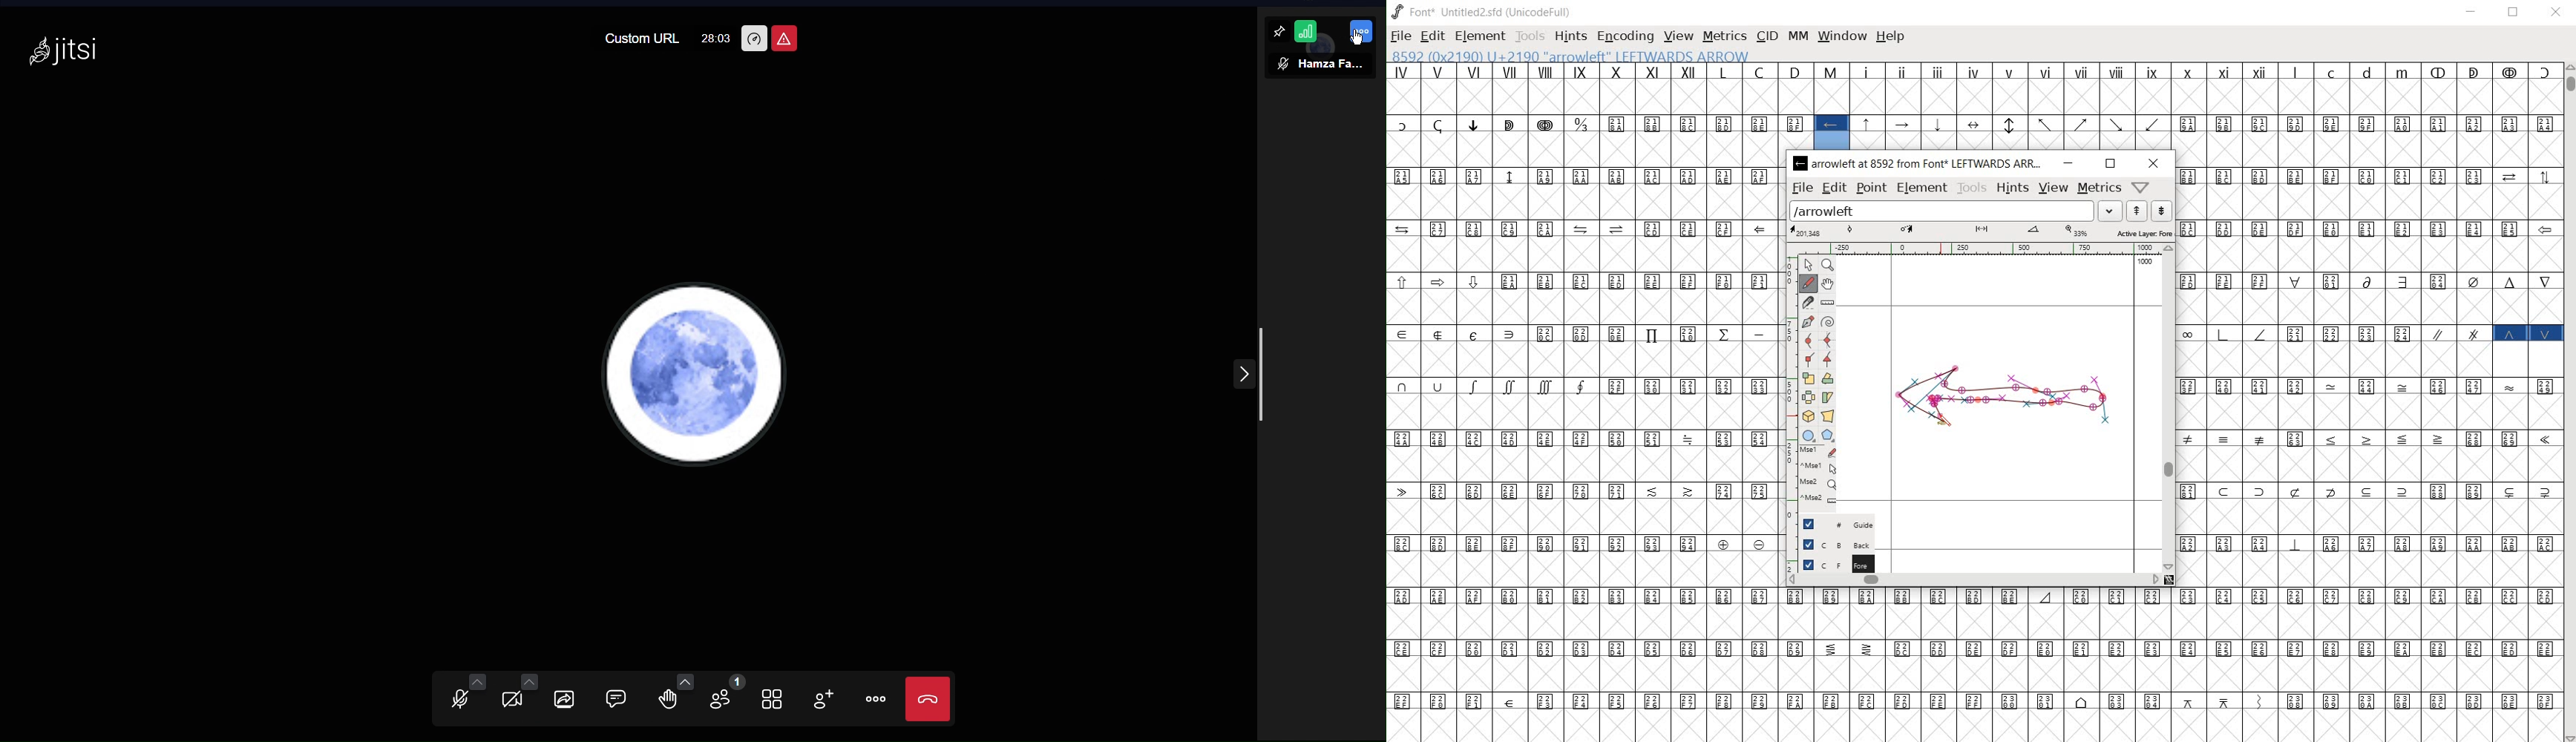 The width and height of the screenshot is (2576, 756). Describe the element at coordinates (1814, 477) in the screenshot. I see `cursor events on the opened outline window` at that location.